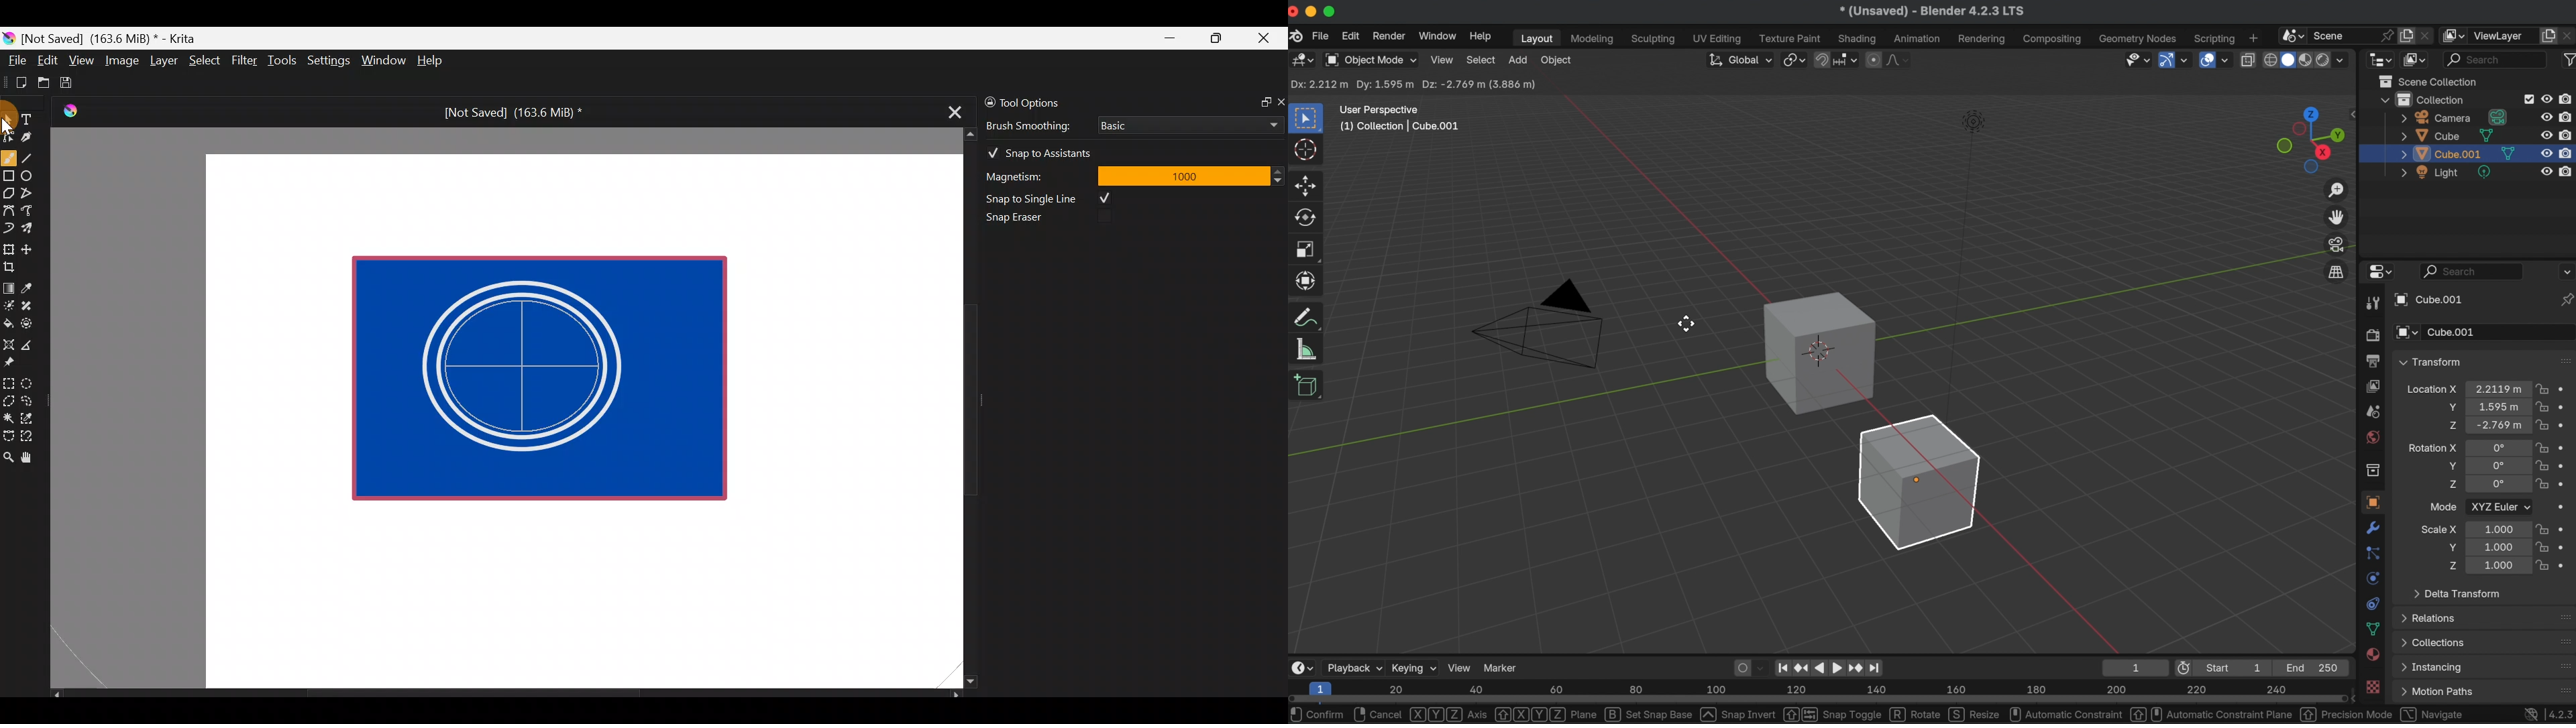 This screenshot has height=728, width=2576. I want to click on Select shapes tool, so click(8, 121).